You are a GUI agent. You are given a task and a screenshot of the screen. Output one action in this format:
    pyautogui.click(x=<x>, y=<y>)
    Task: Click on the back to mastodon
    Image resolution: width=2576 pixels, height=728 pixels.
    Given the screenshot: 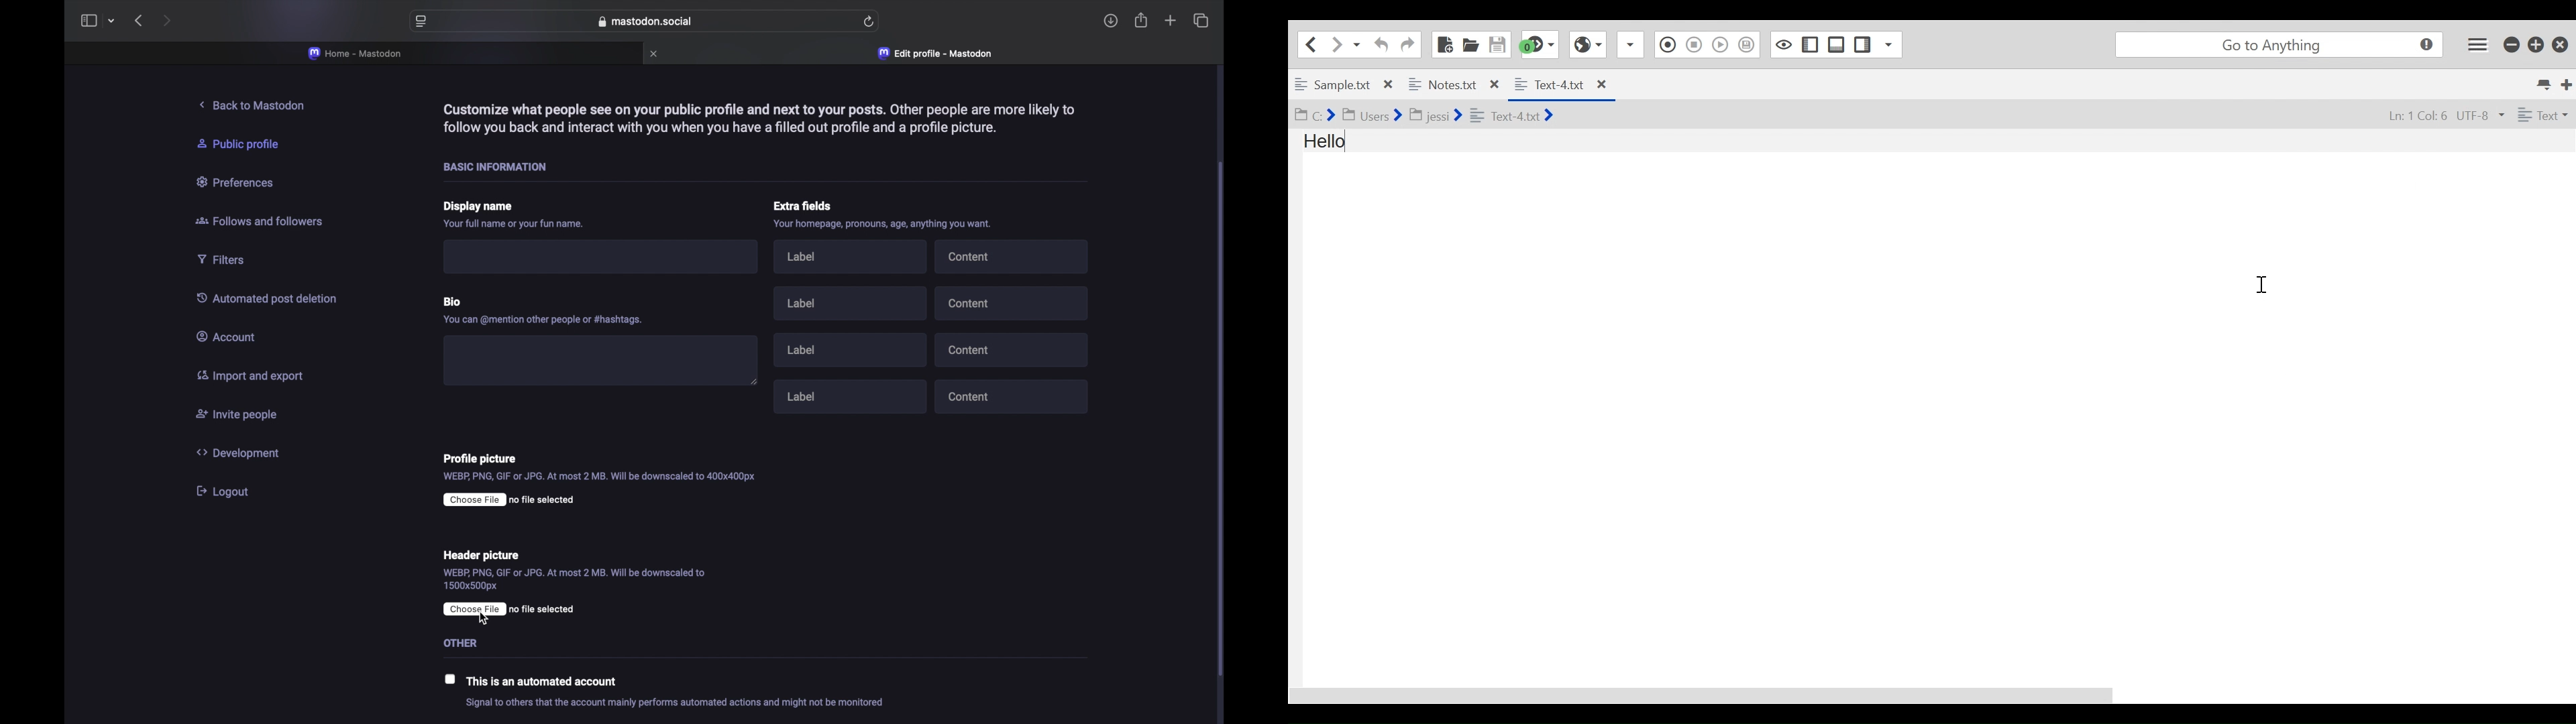 What is the action you would take?
    pyautogui.click(x=256, y=105)
    